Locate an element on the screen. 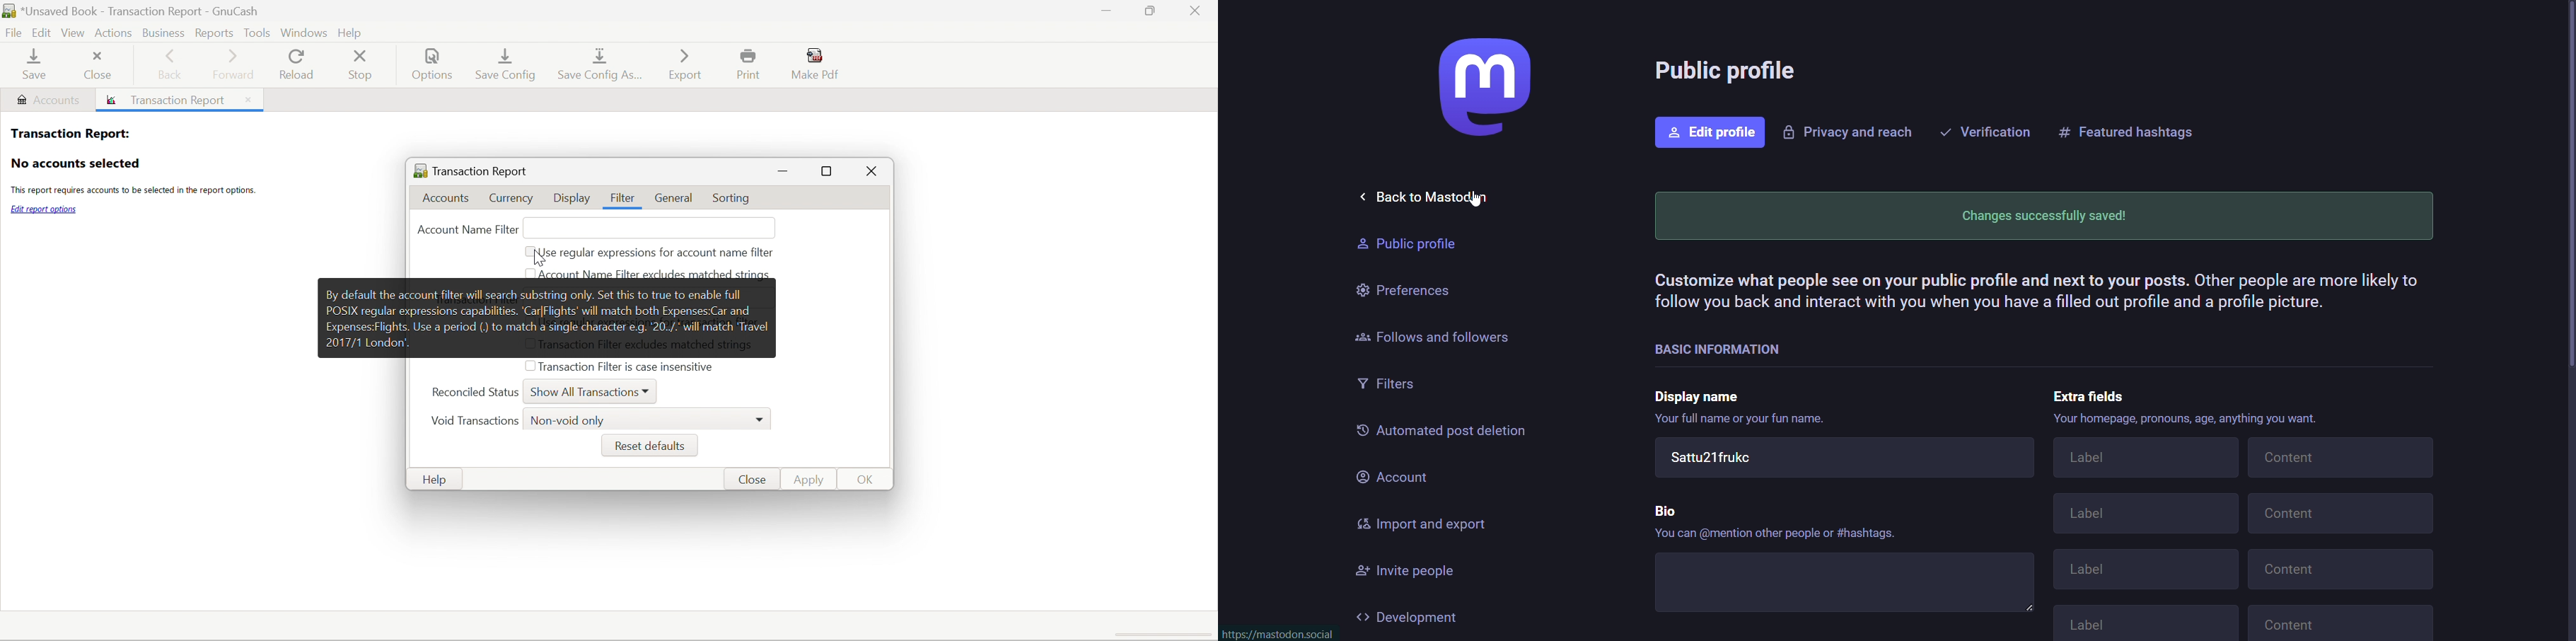 The height and width of the screenshot is (644, 2576). Changes successfully saved! is located at coordinates (2041, 216).